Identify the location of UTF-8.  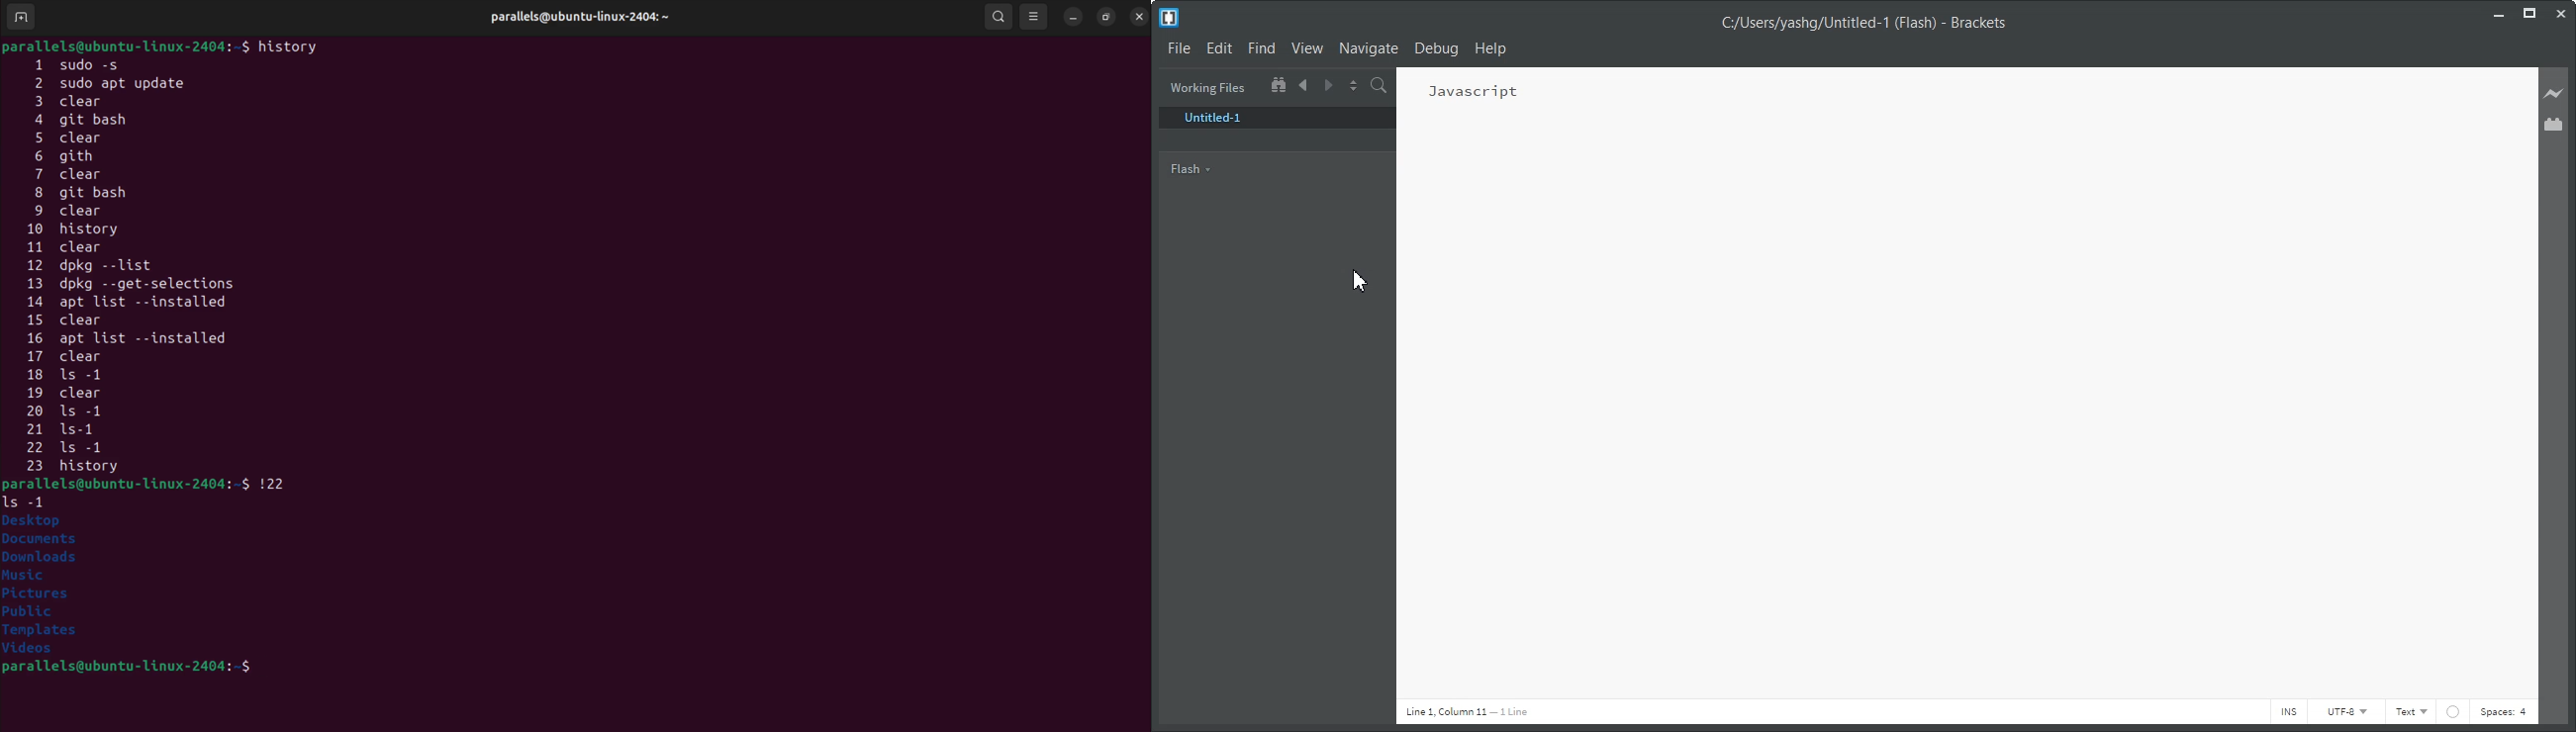
(2333, 711).